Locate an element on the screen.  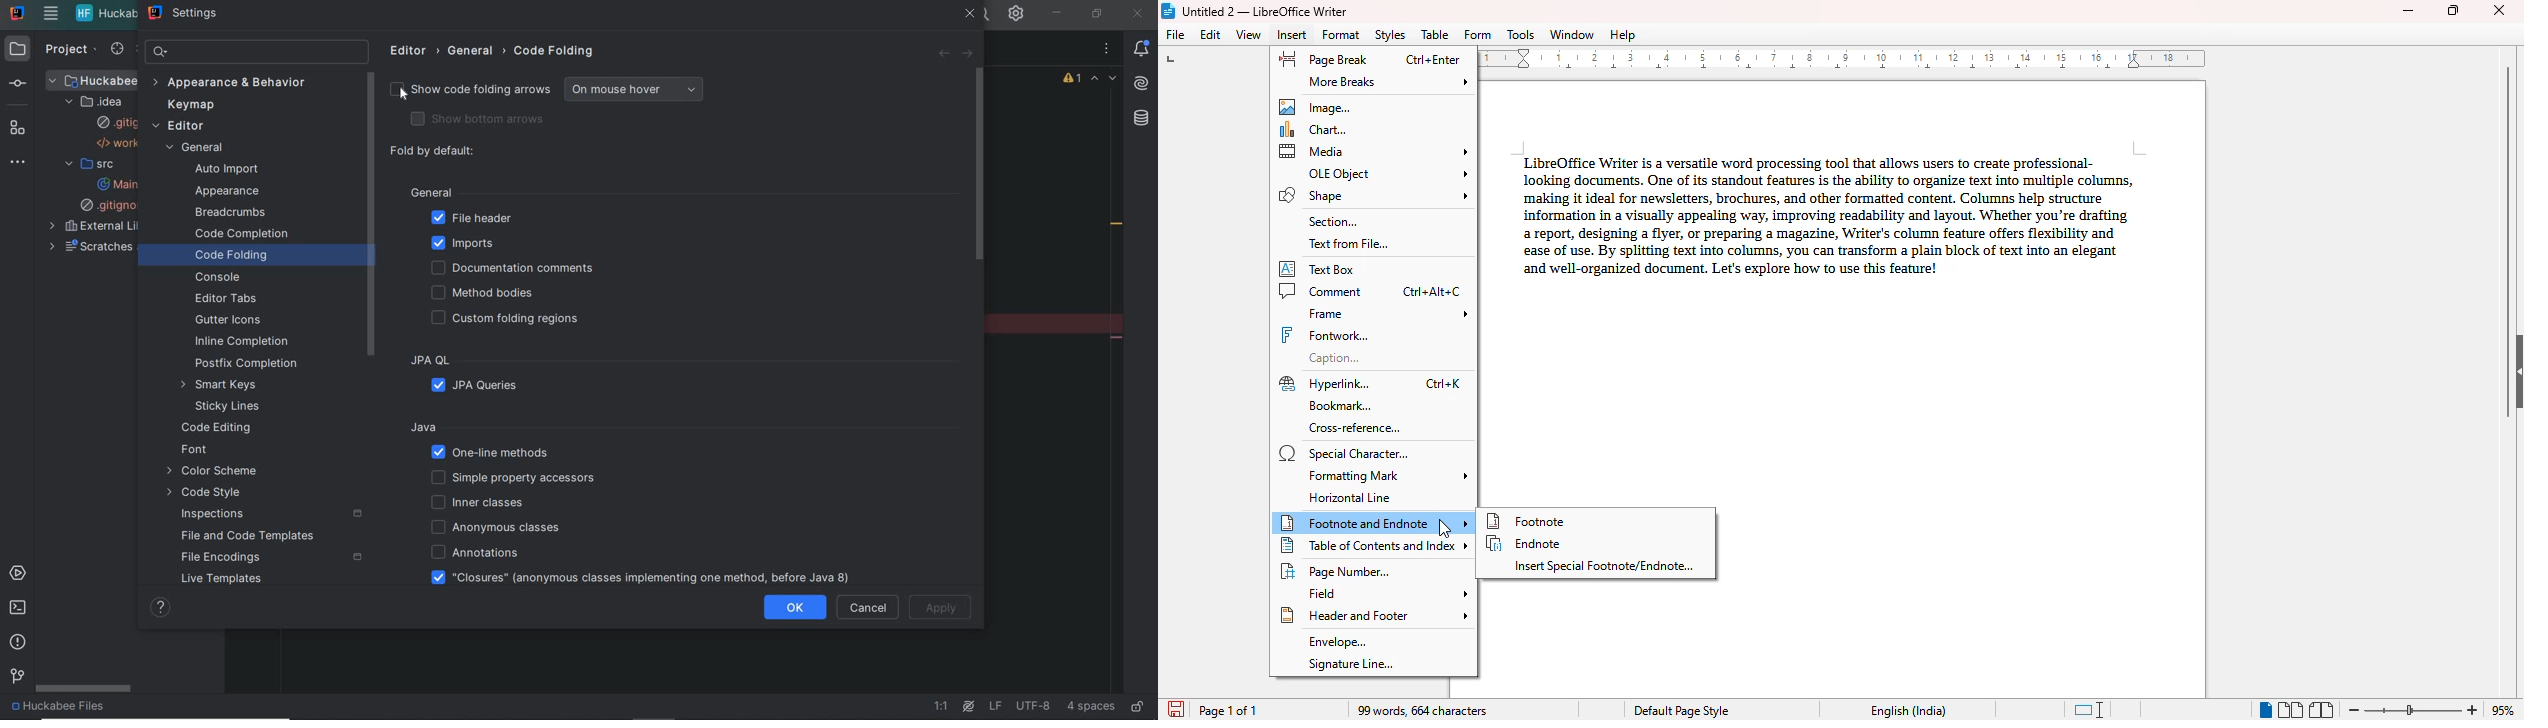
tools is located at coordinates (1521, 35).